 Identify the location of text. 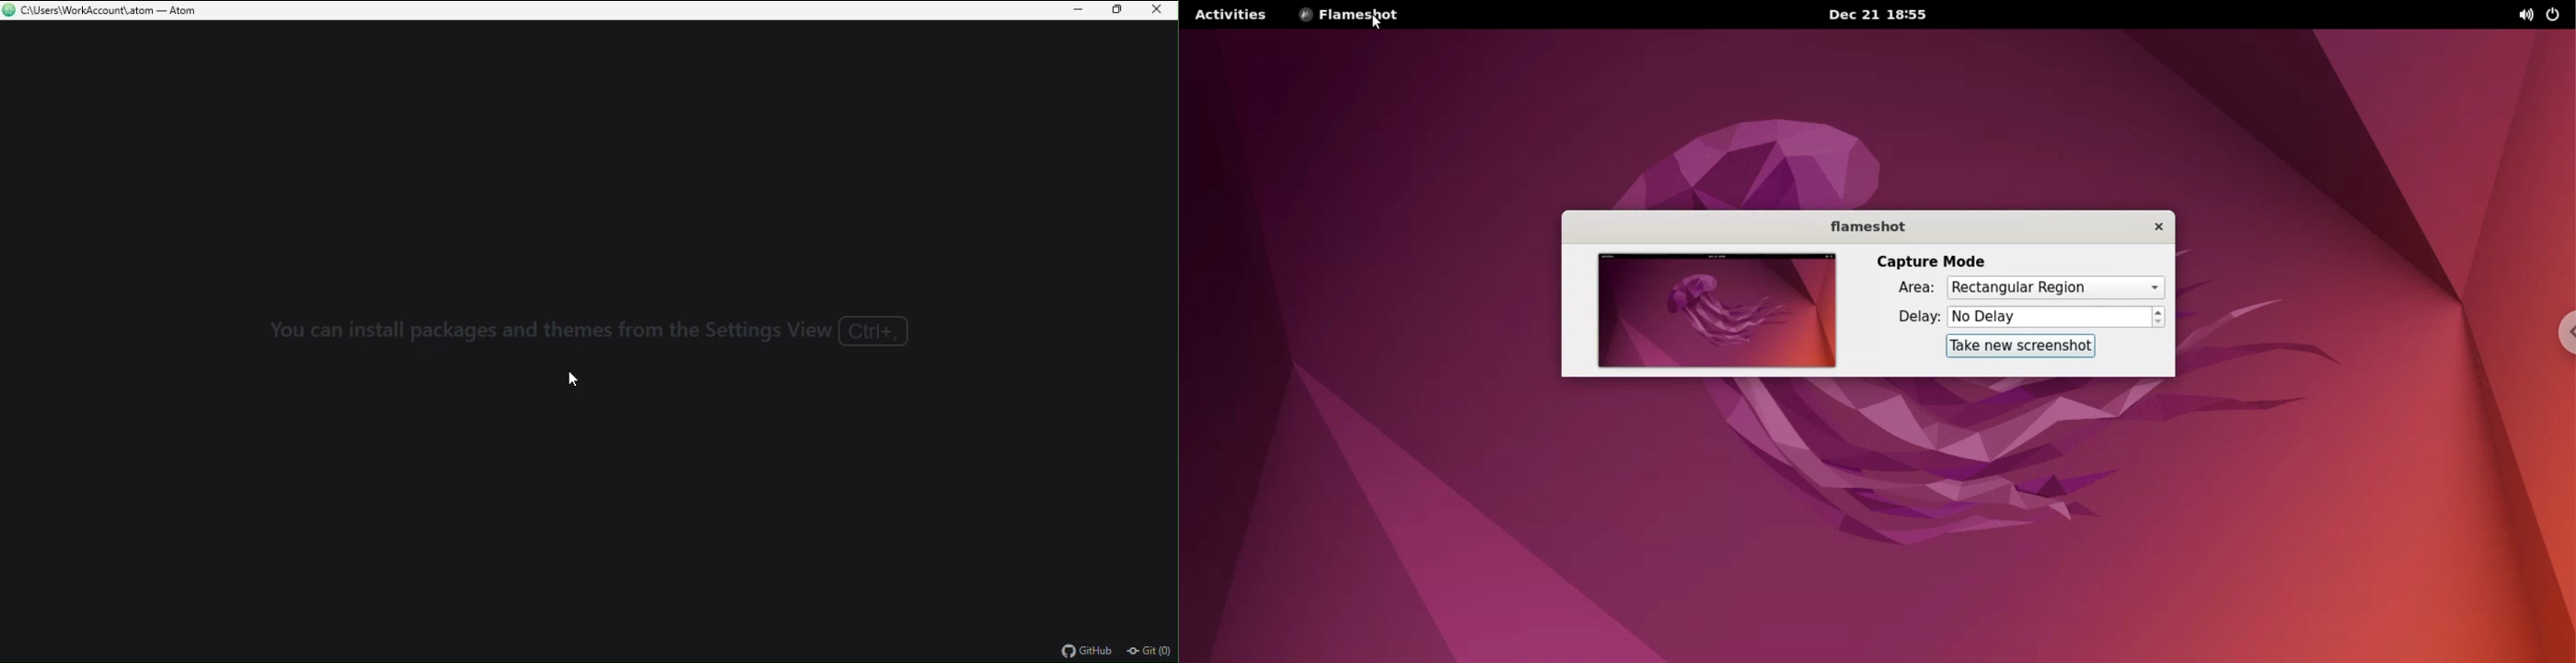
(595, 330).